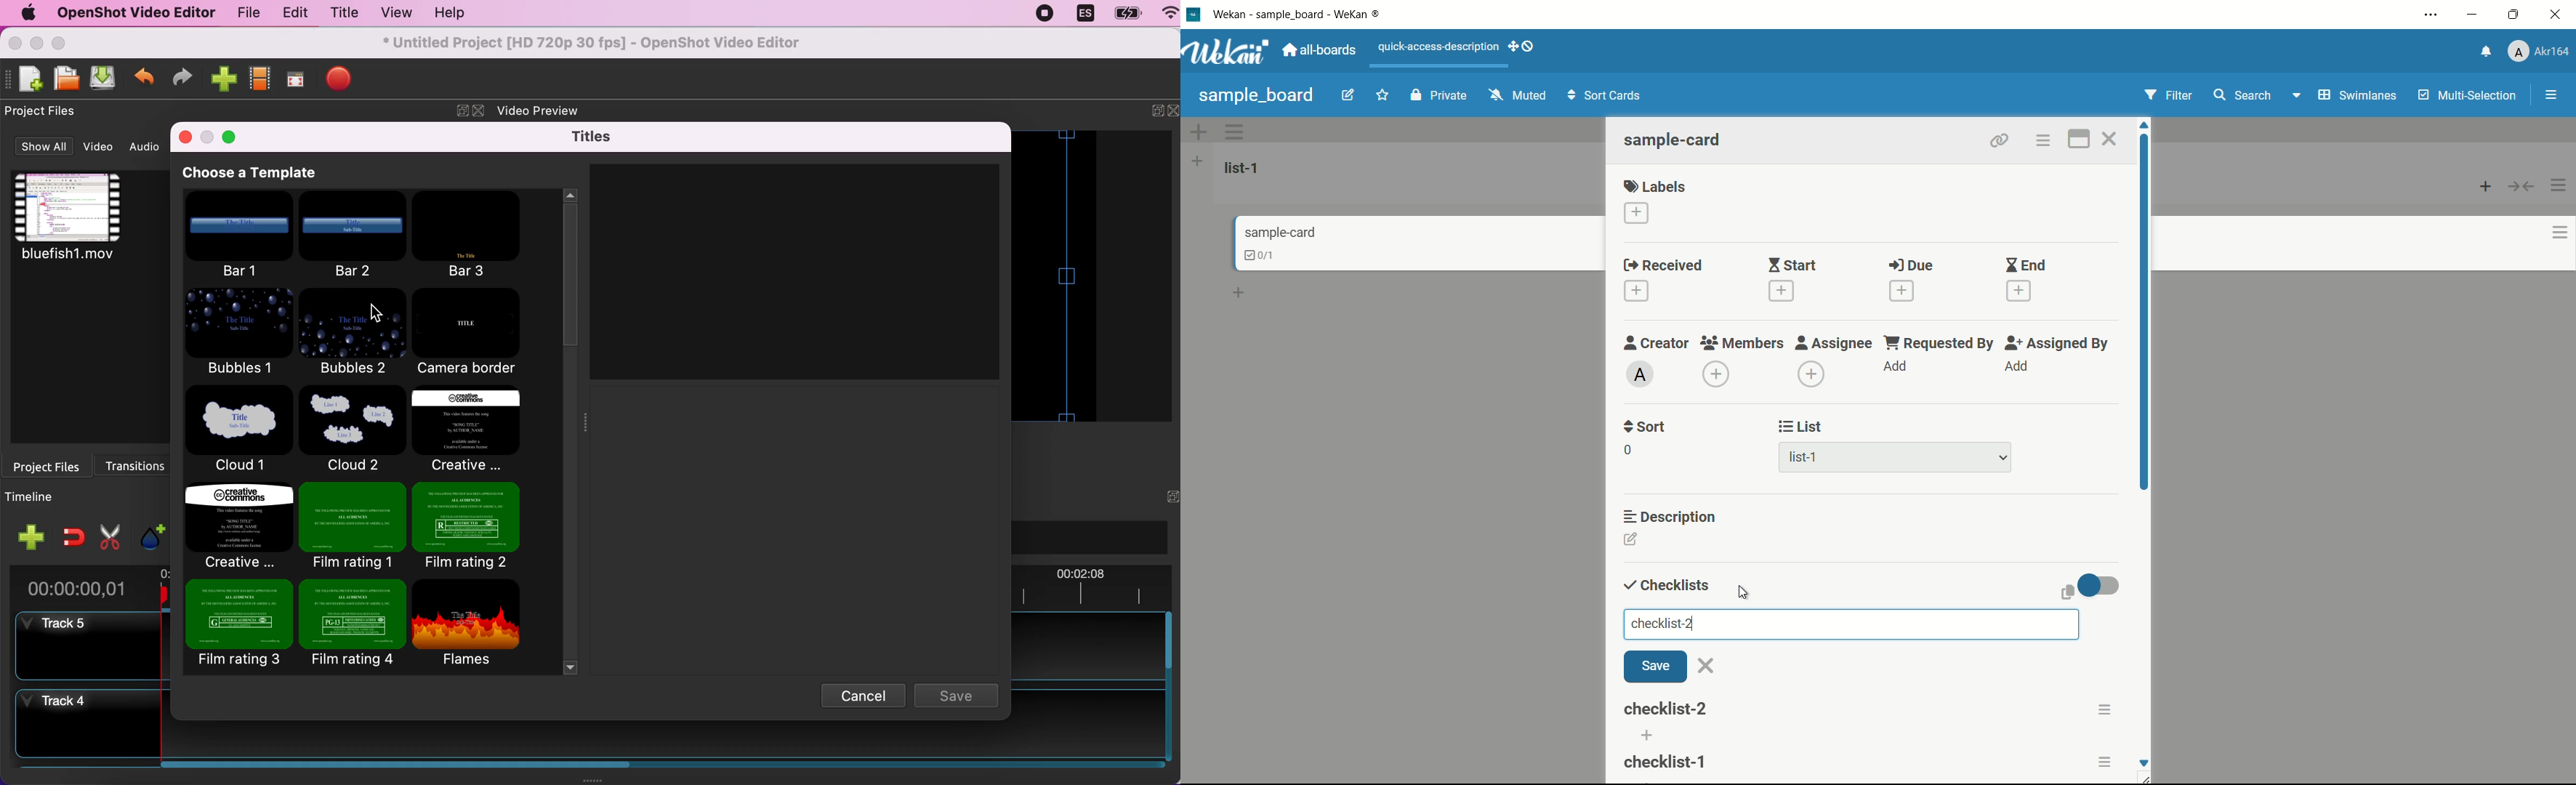  I want to click on item name input bar, so click(1851, 624).